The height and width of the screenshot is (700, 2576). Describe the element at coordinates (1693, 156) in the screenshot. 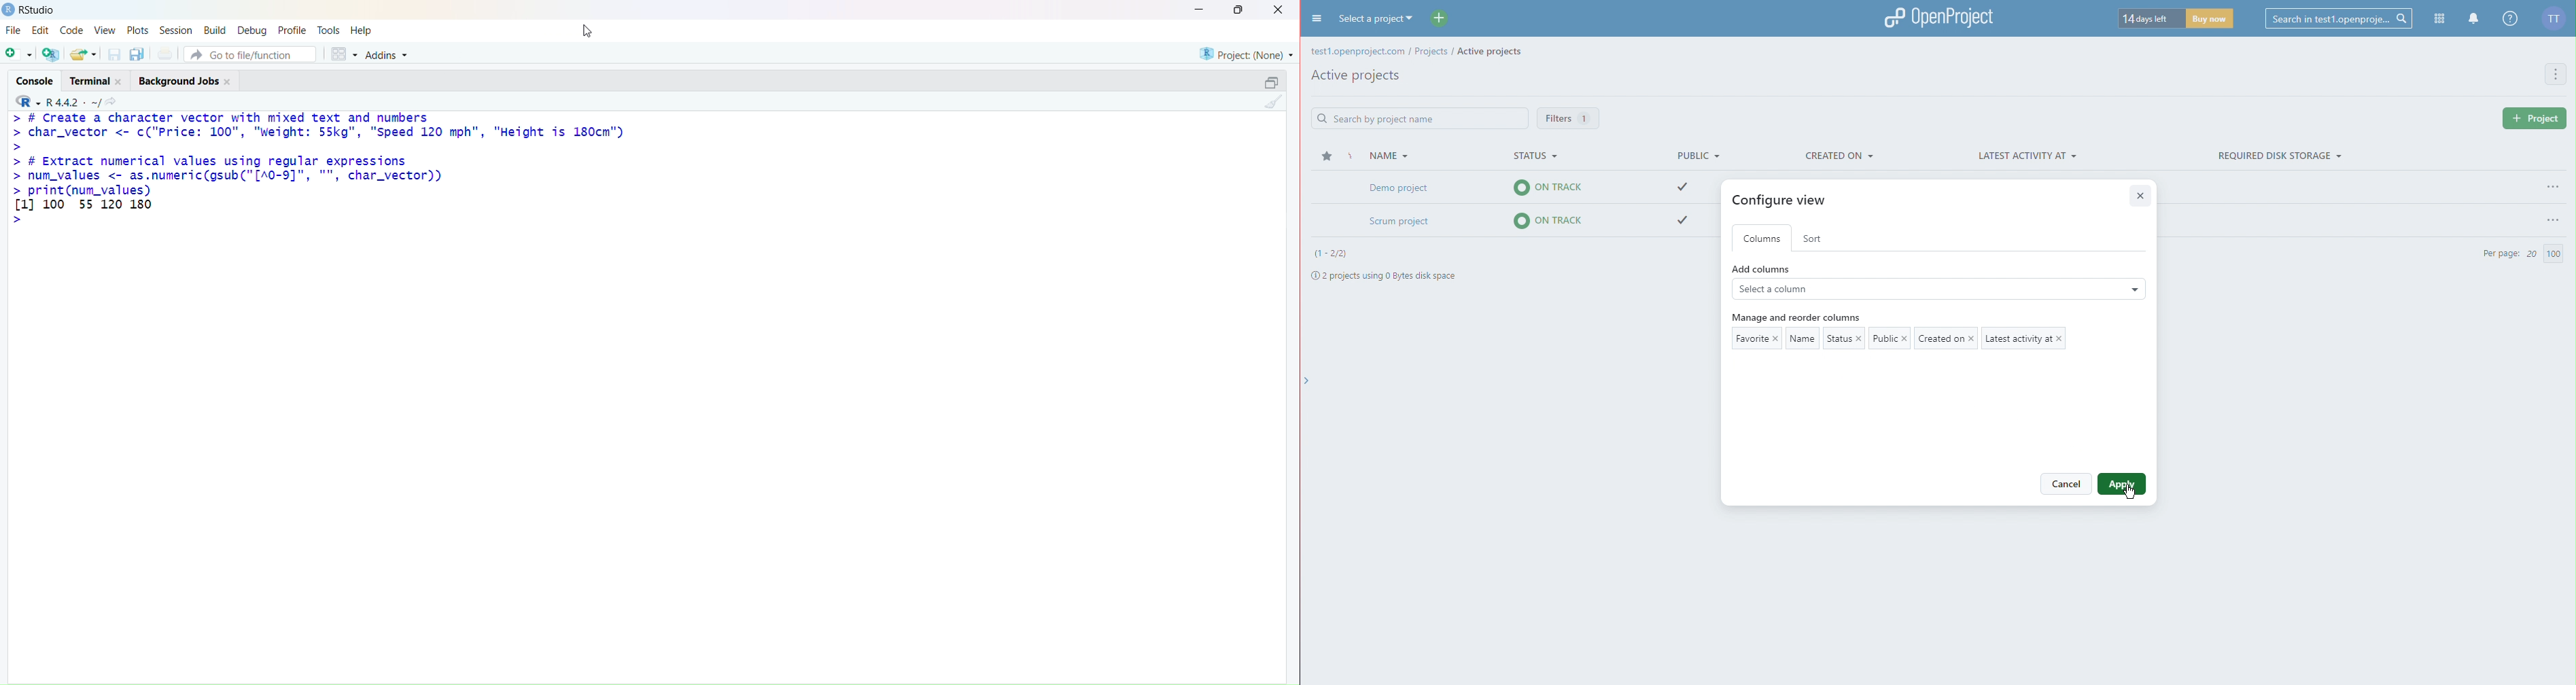

I see `Public` at that location.